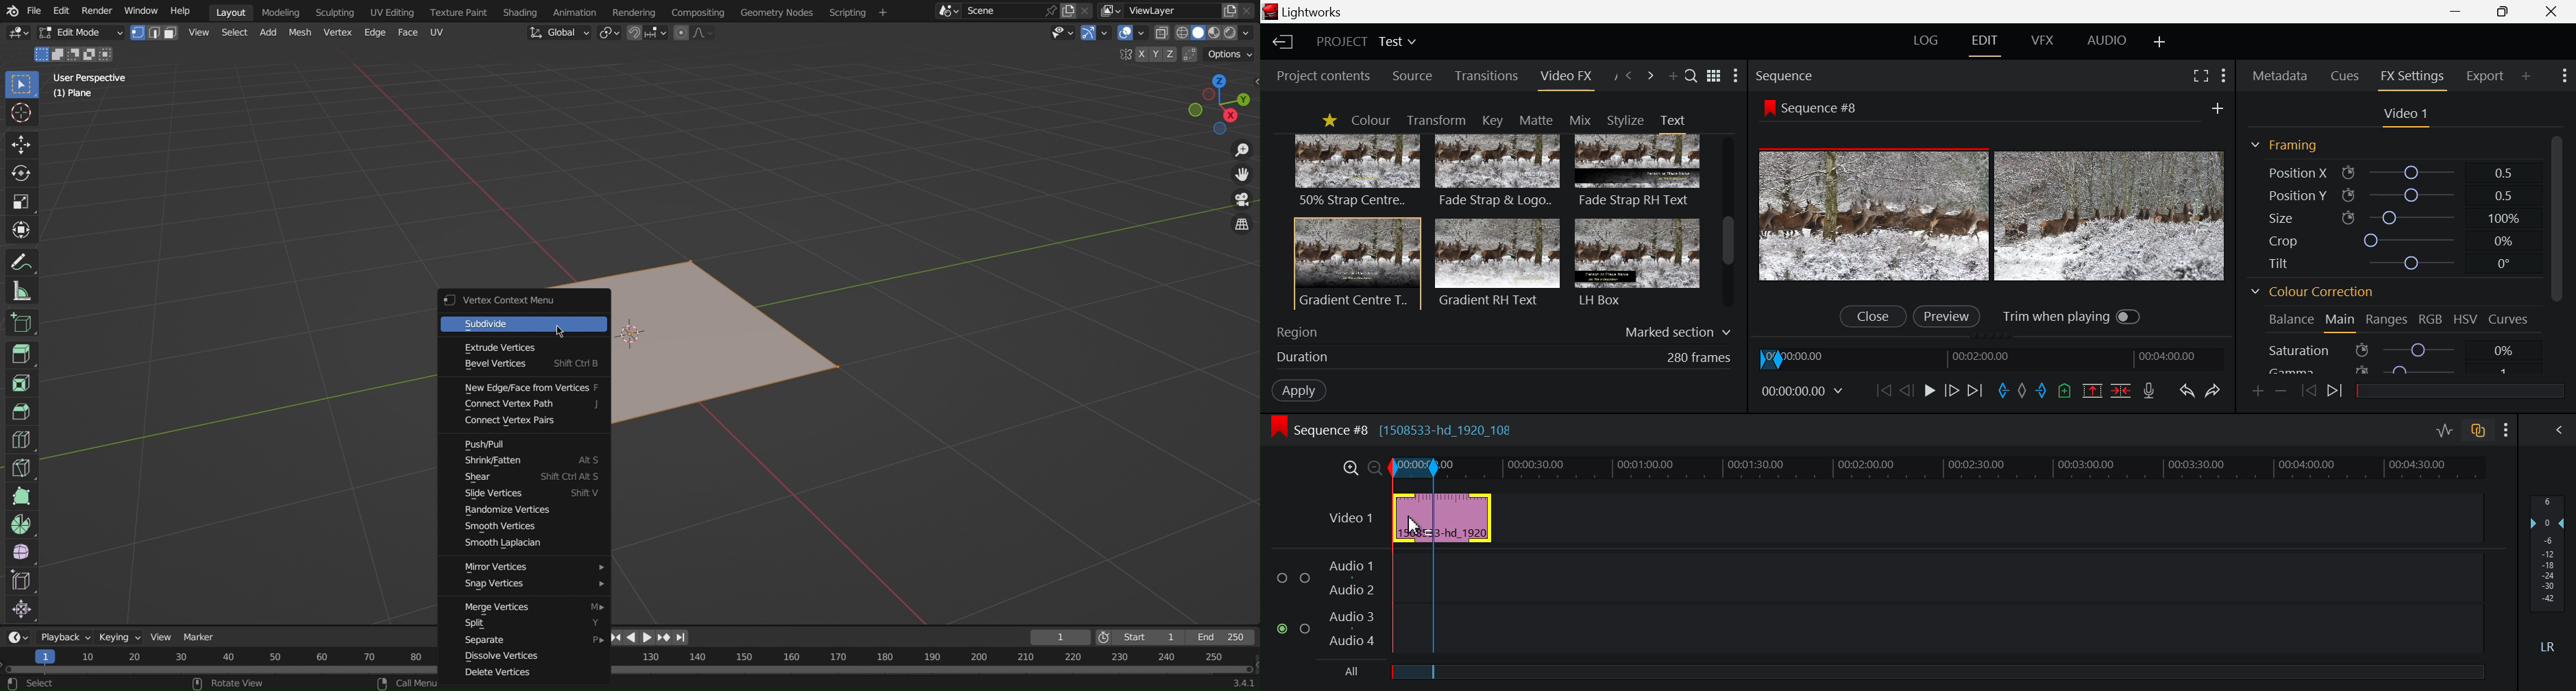 The height and width of the screenshot is (700, 2576). Describe the element at coordinates (2390, 368) in the screenshot. I see `Gamma` at that location.